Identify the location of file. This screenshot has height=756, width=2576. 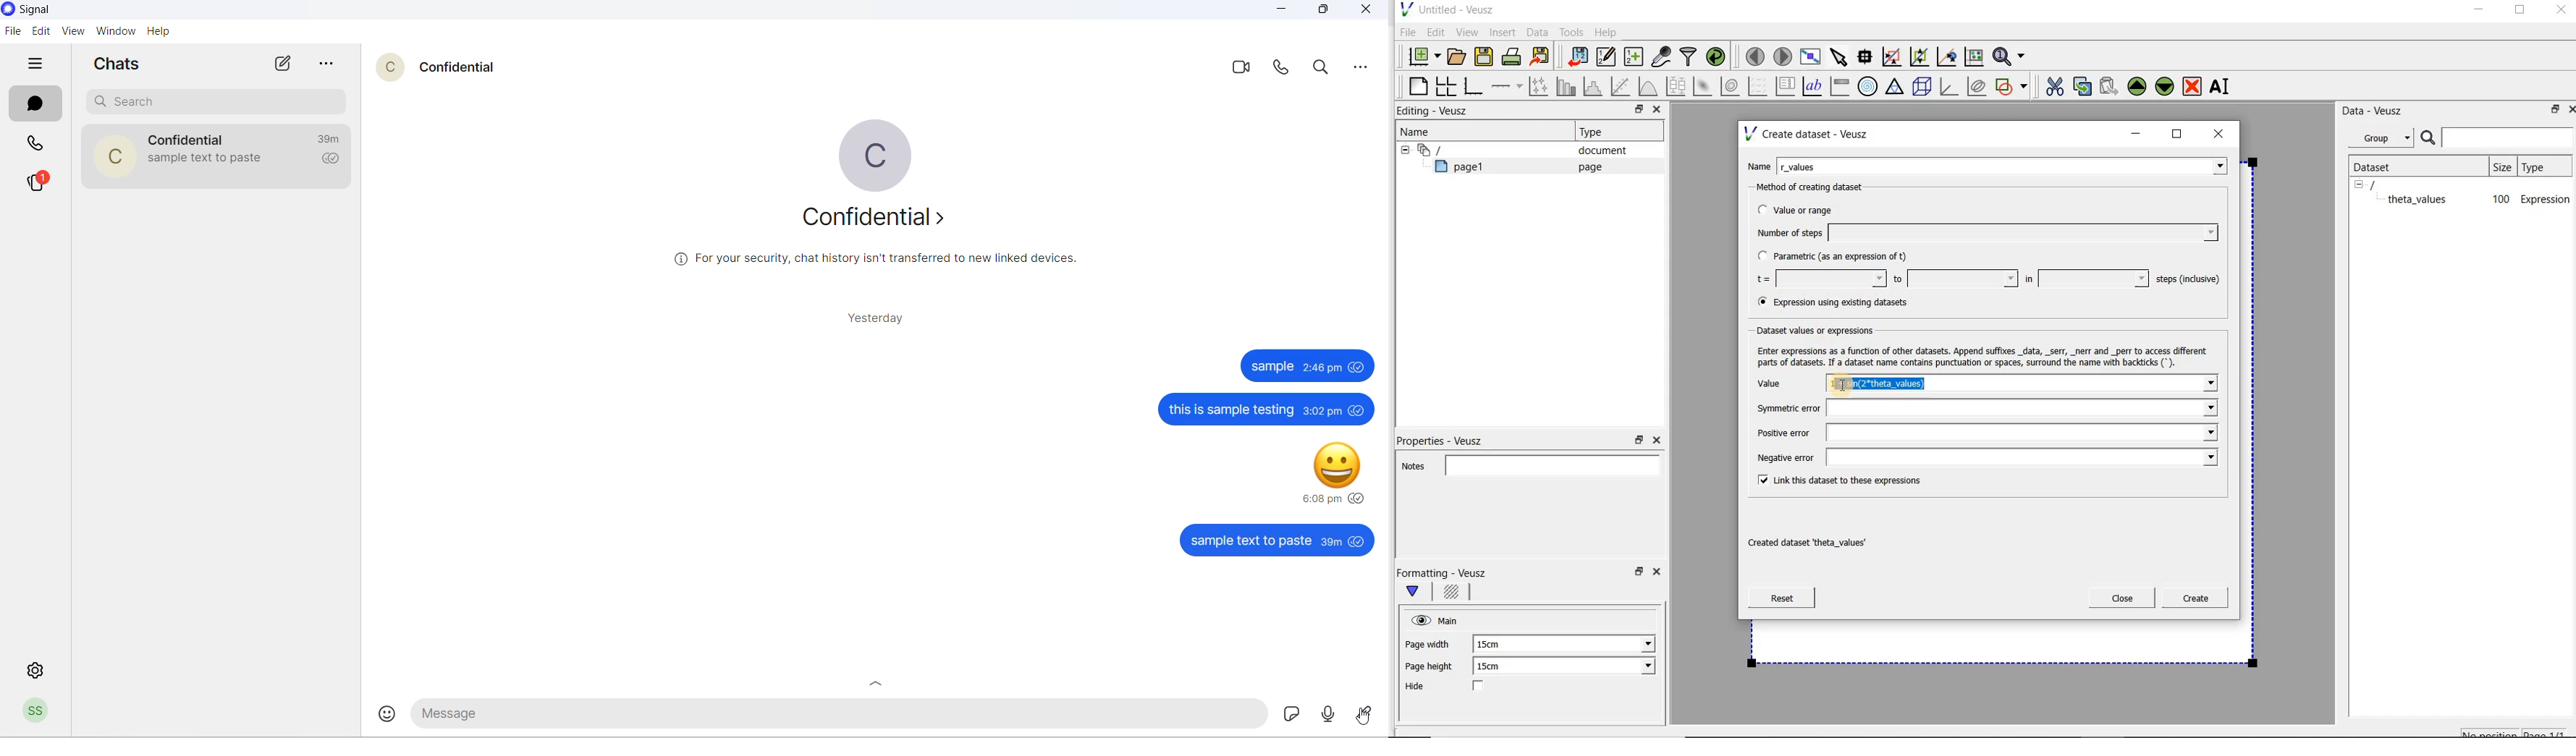
(12, 32).